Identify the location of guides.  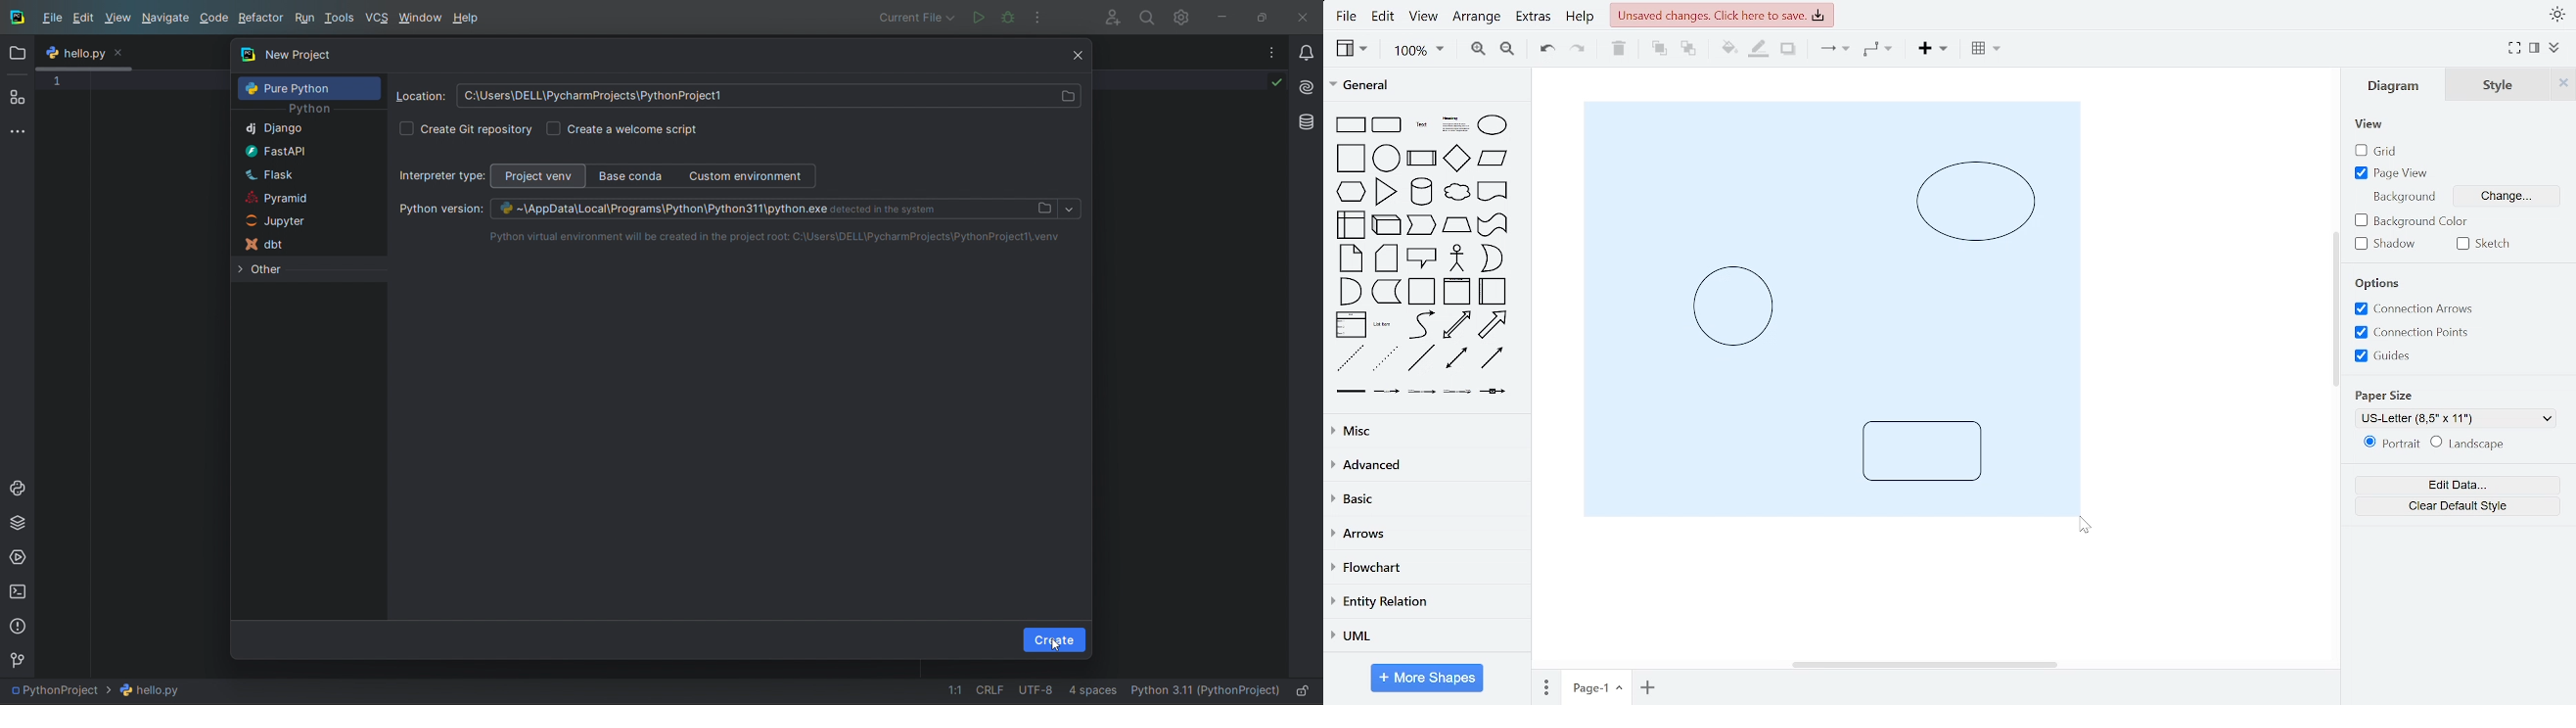
(2414, 333).